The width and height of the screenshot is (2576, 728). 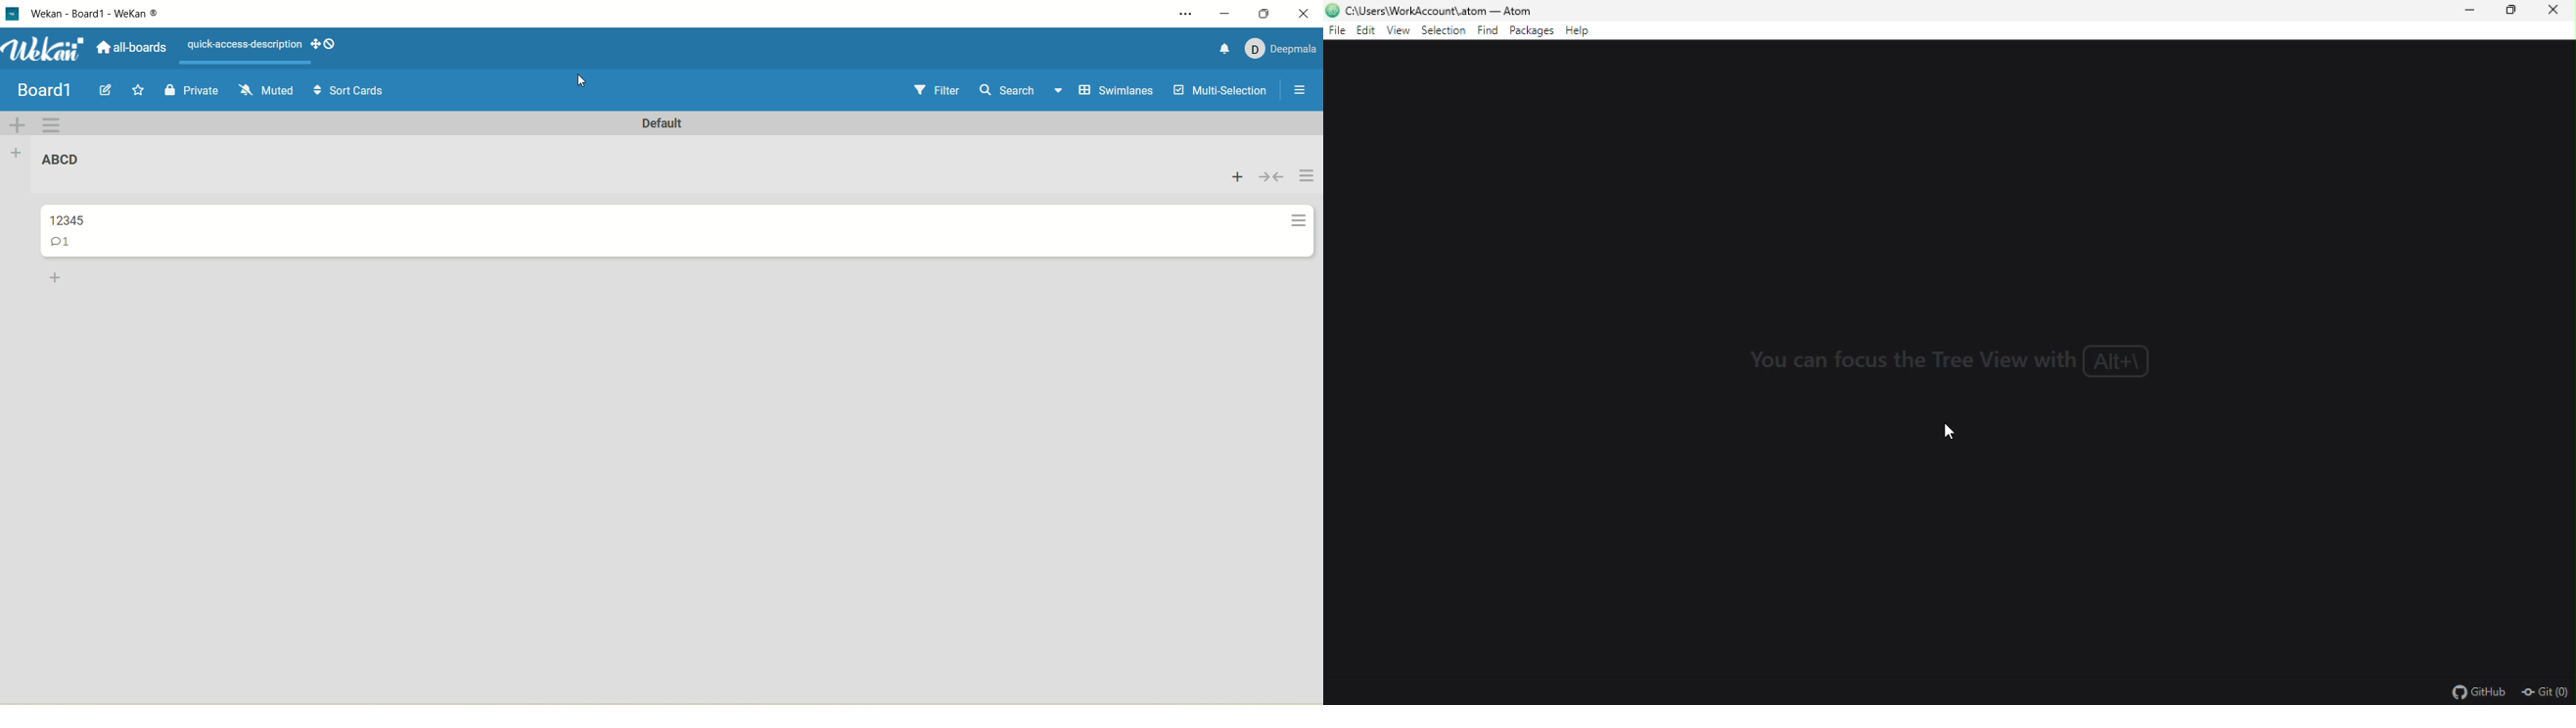 I want to click on help, so click(x=1580, y=29).